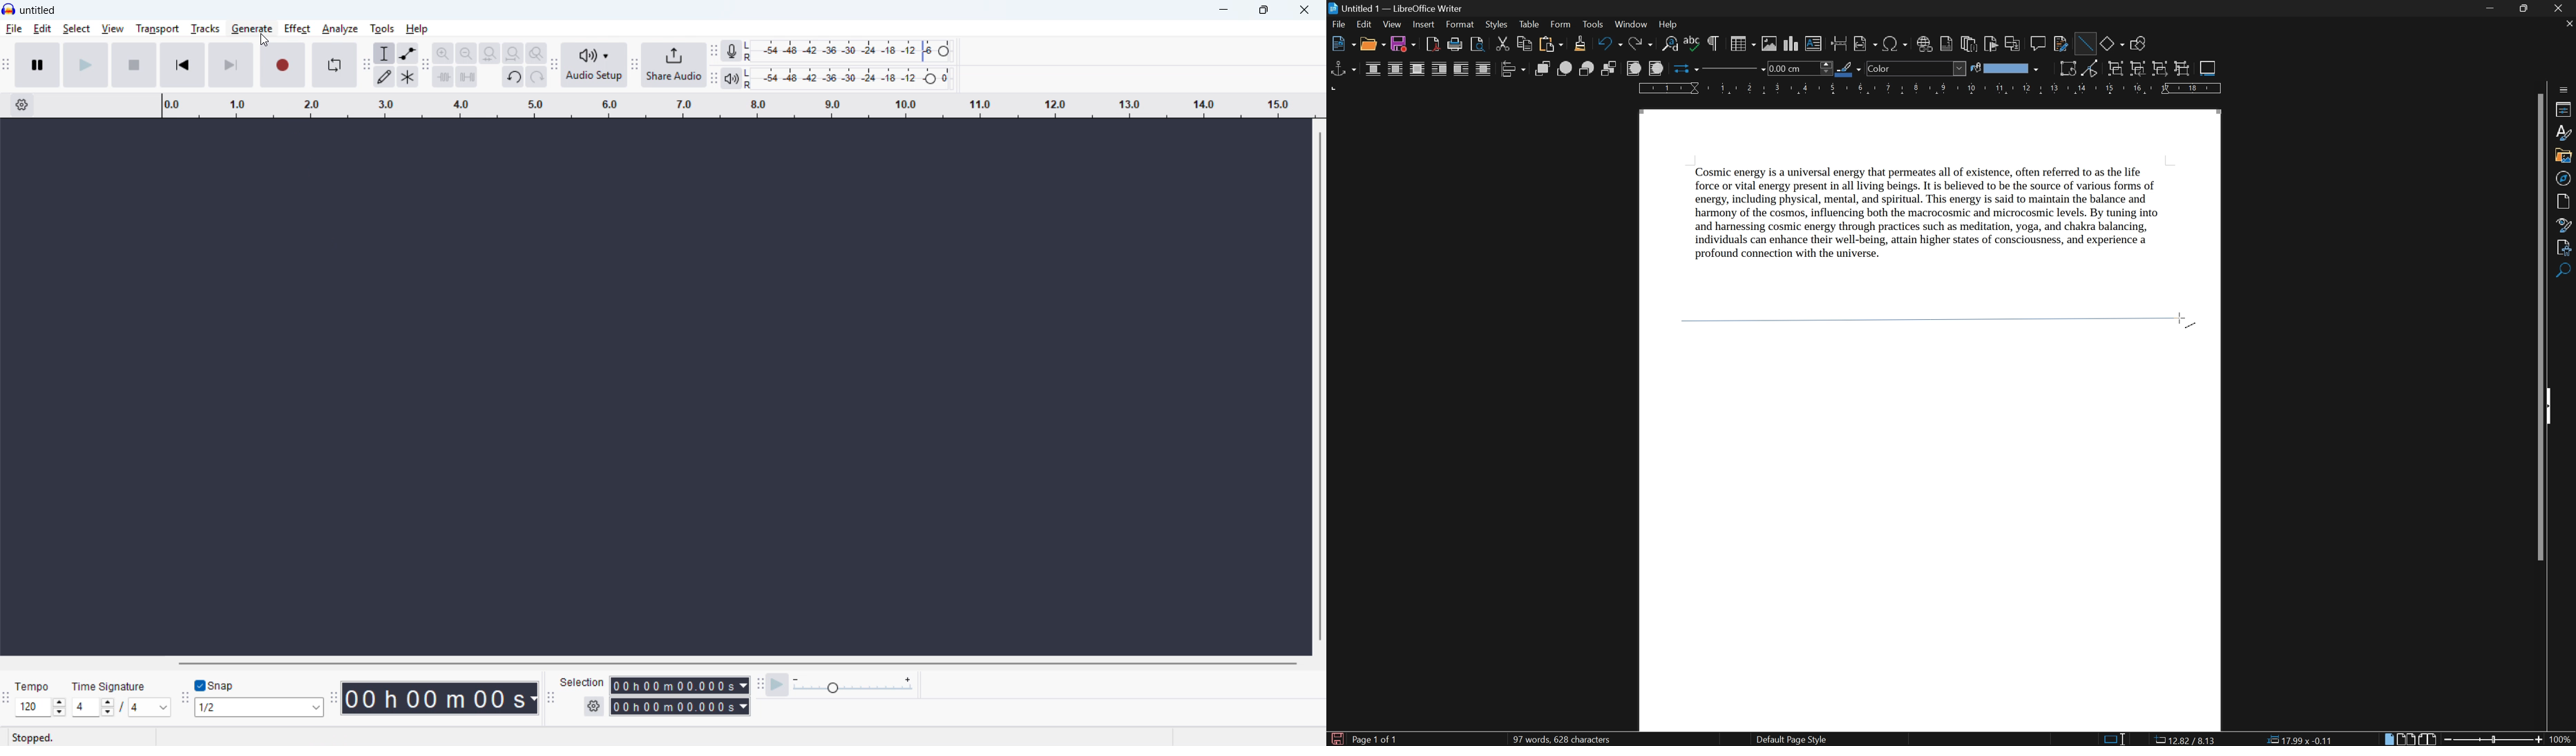 The width and height of the screenshot is (2576, 756). Describe the element at coordinates (182, 65) in the screenshot. I see `Skip to start ` at that location.